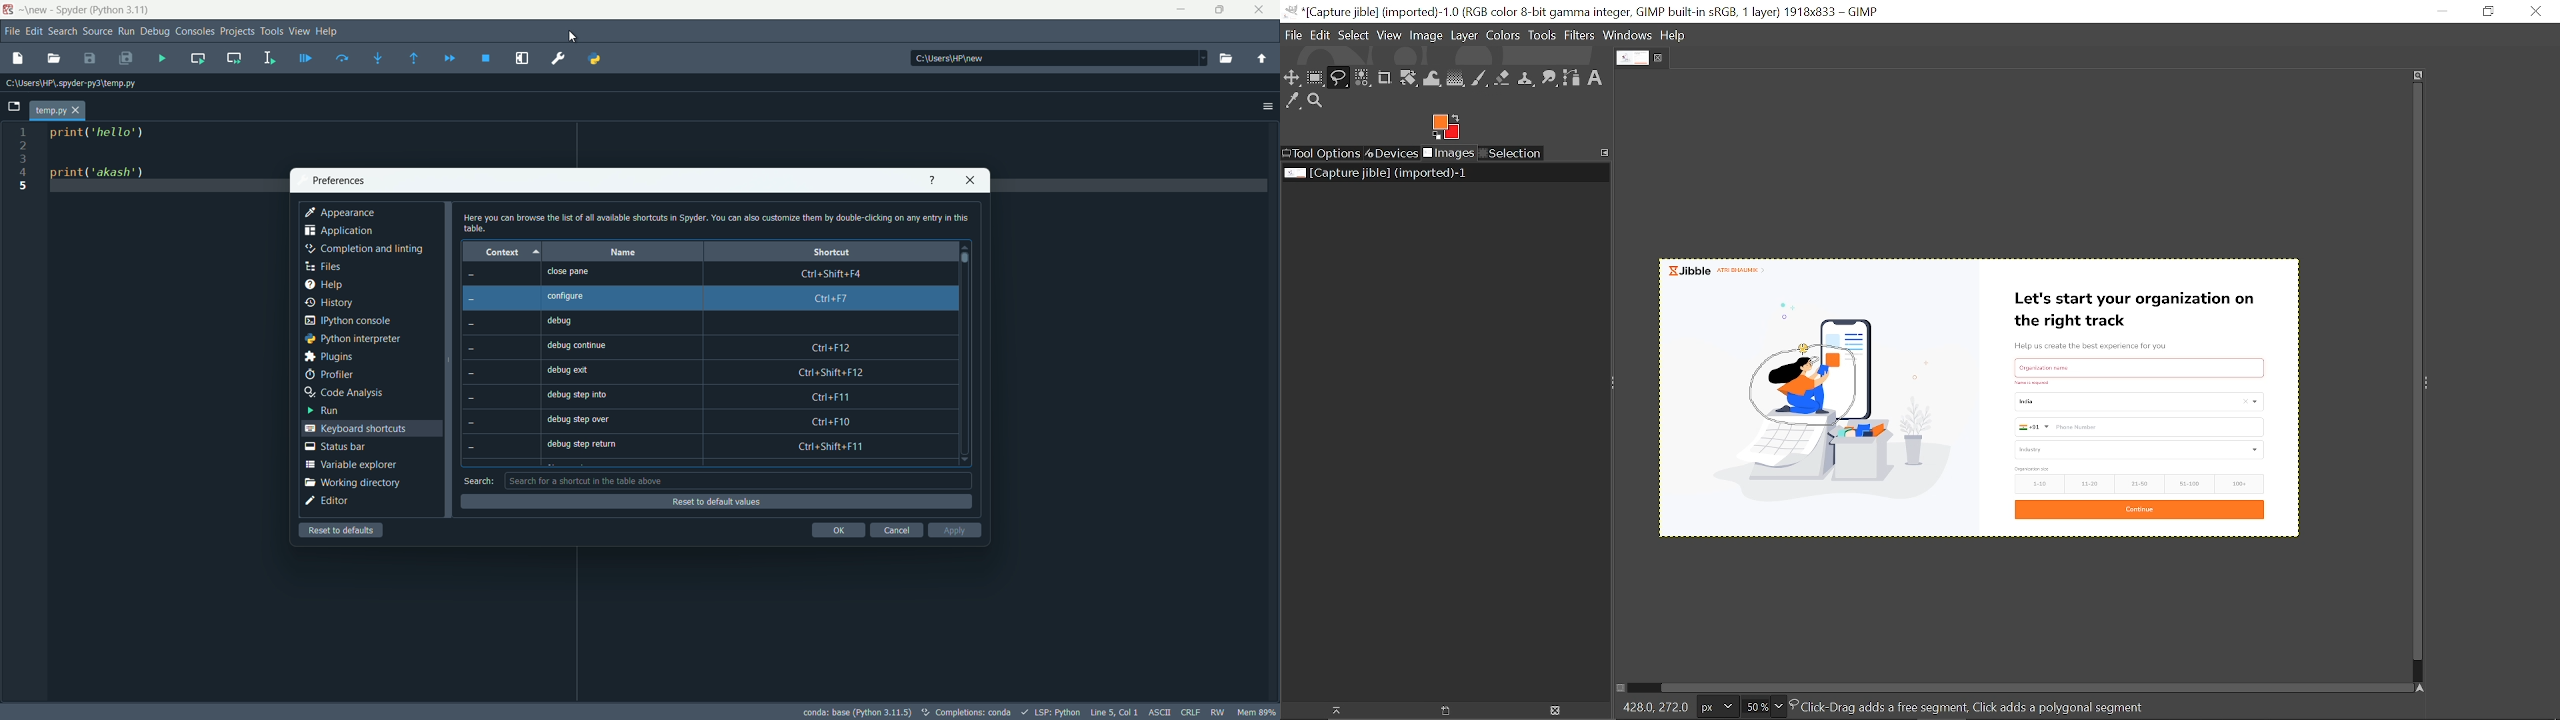  I want to click on save all files, so click(126, 59).